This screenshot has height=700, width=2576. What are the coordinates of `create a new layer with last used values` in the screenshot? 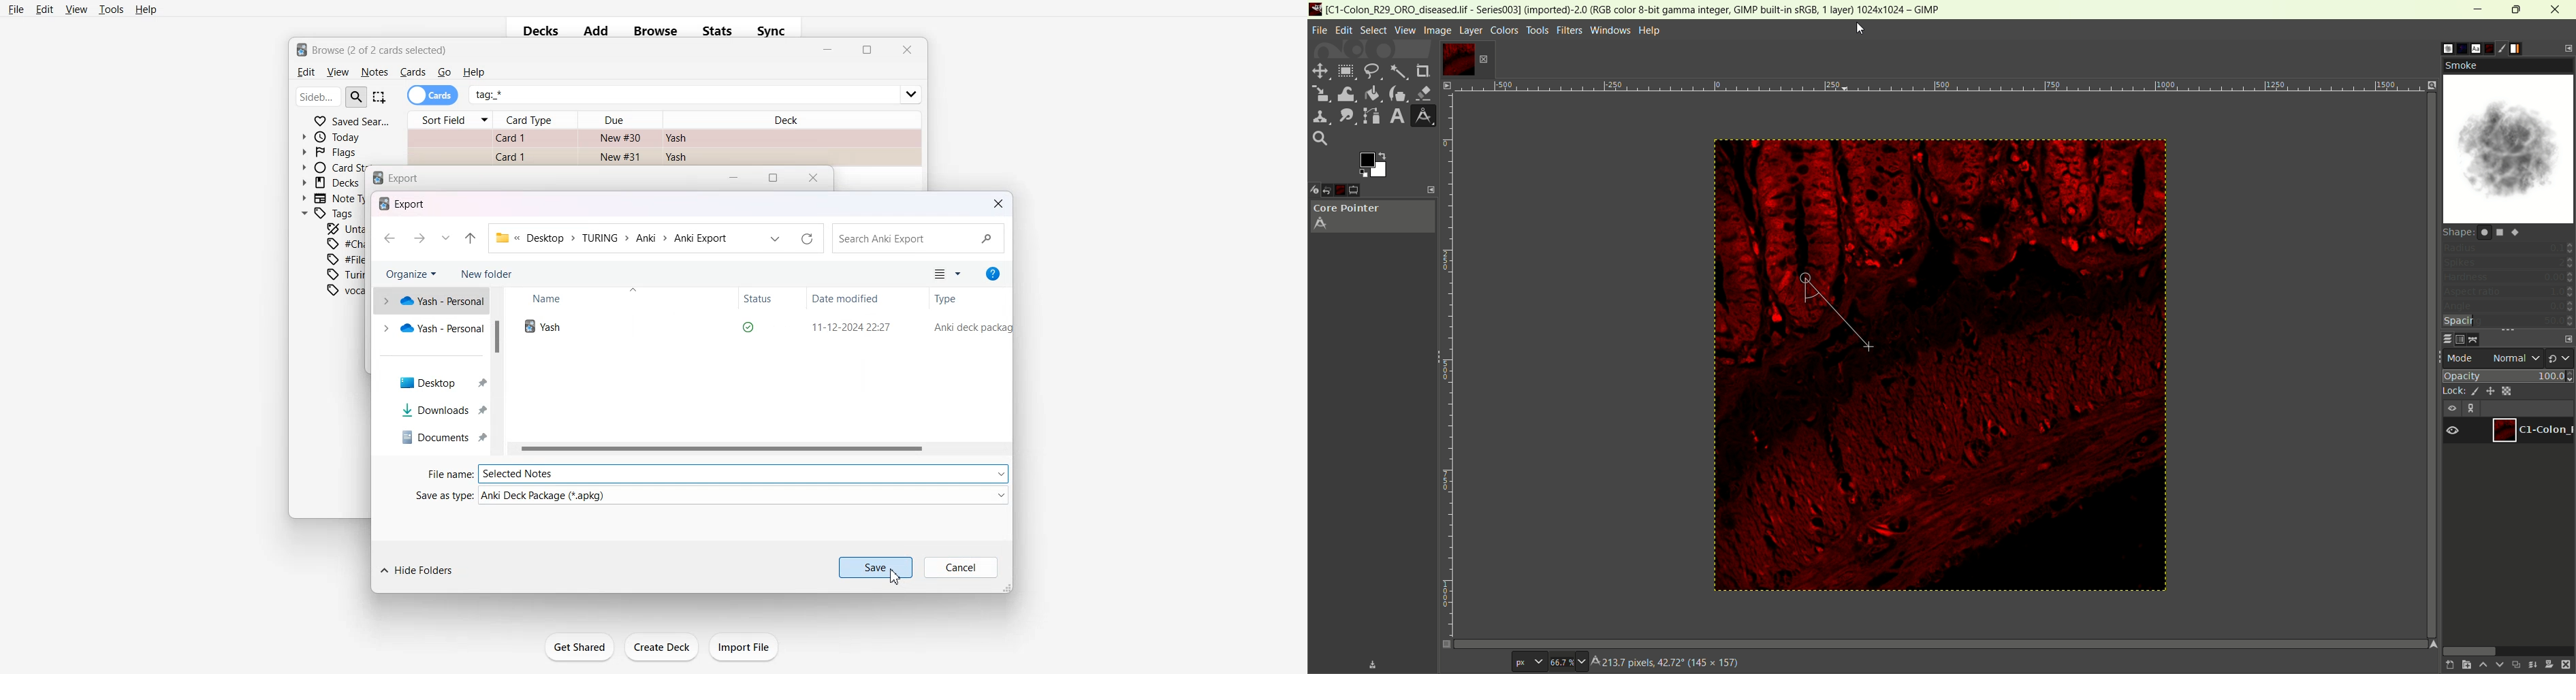 It's located at (2445, 665).